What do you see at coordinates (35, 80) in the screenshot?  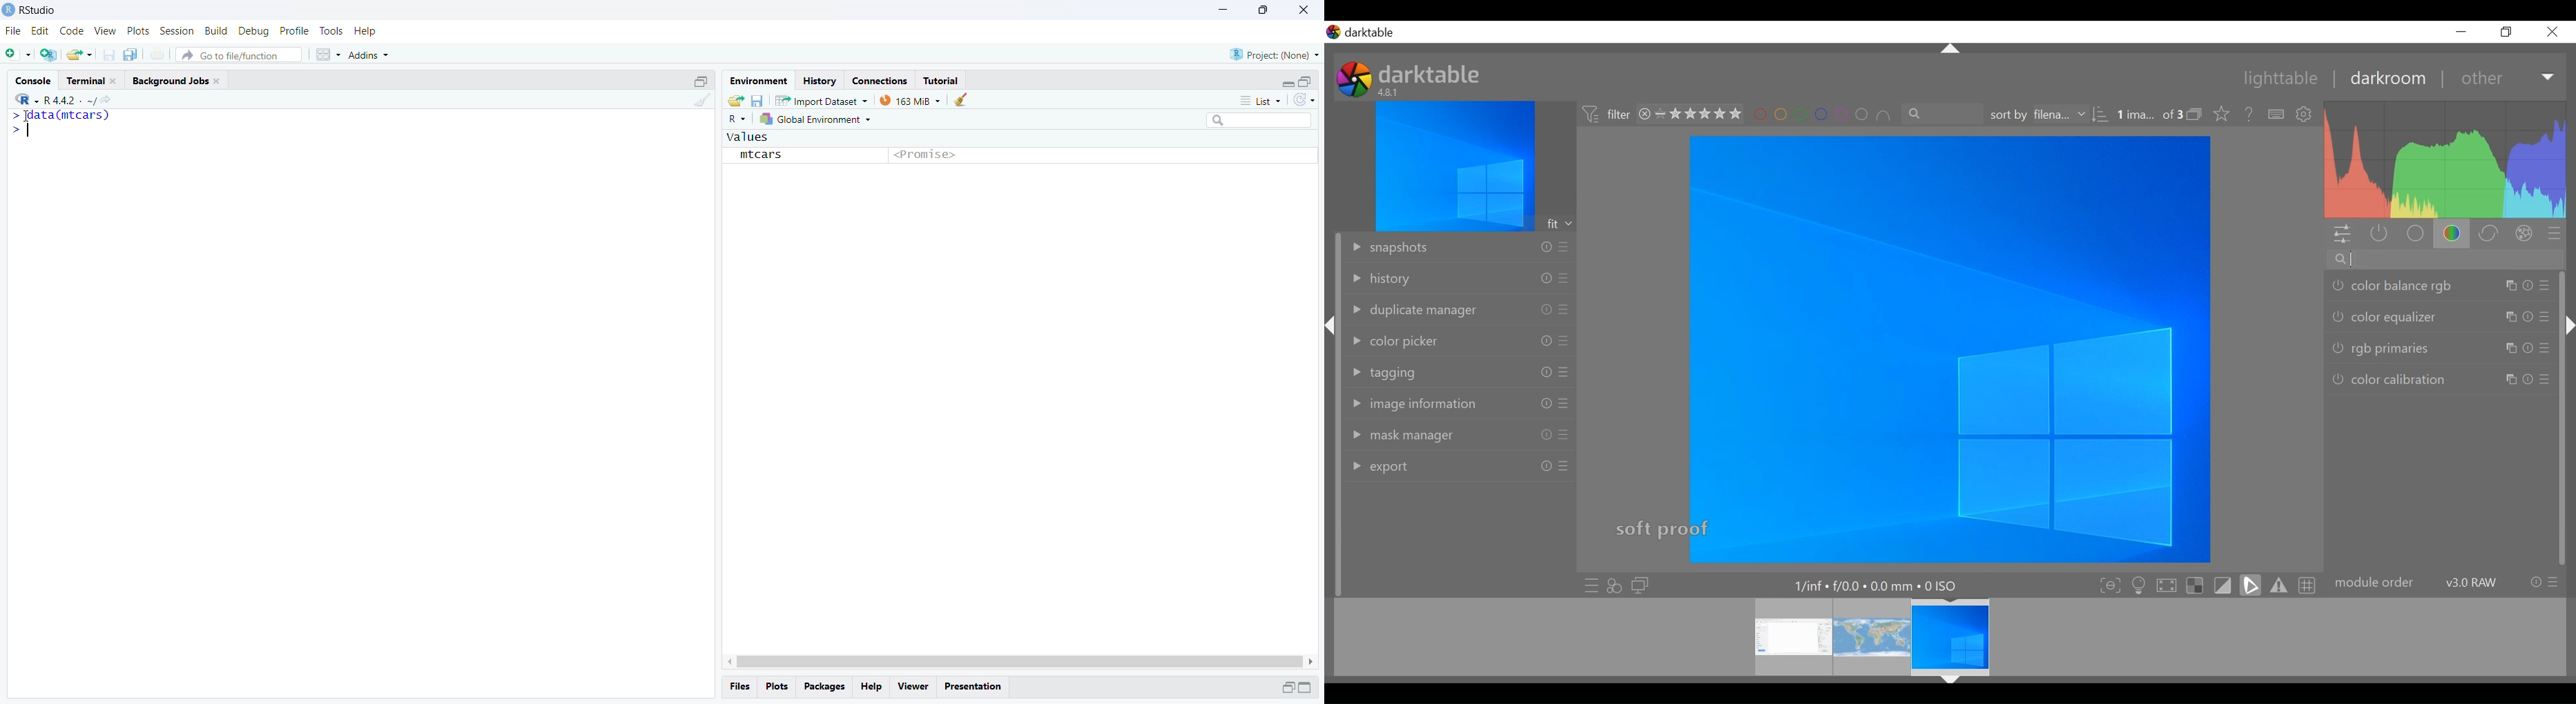 I see `Console` at bounding box center [35, 80].